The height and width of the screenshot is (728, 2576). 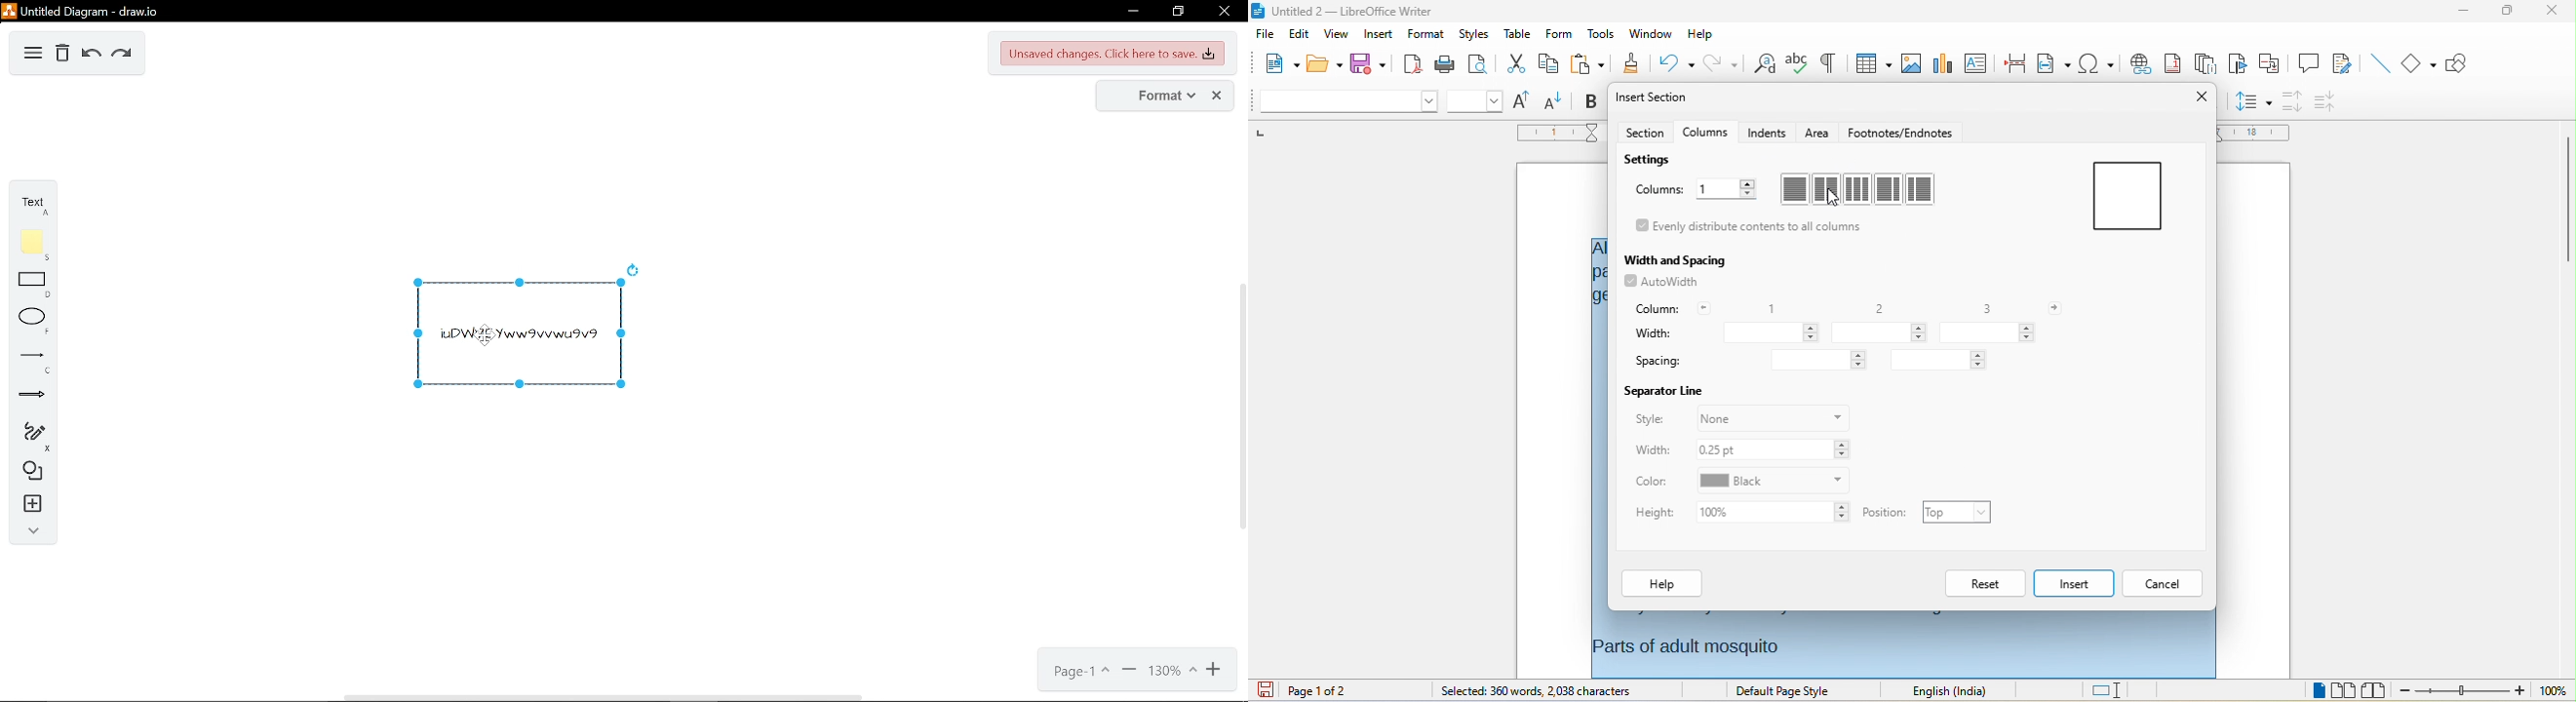 I want to click on level 1, so click(x=2243, y=692).